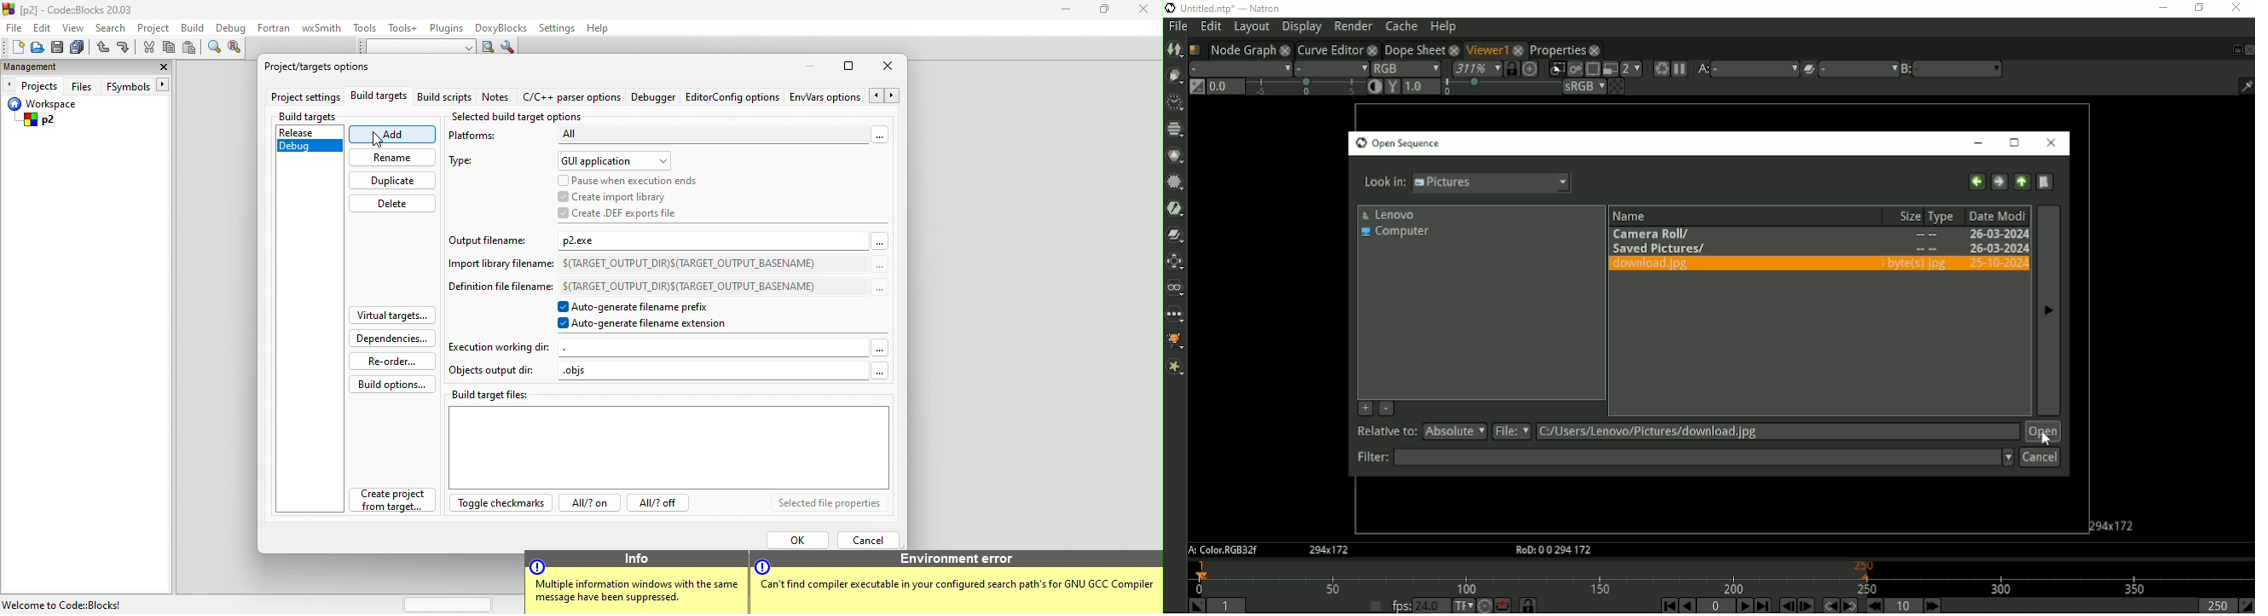  Describe the element at coordinates (321, 28) in the screenshot. I see `wxsmith` at that location.